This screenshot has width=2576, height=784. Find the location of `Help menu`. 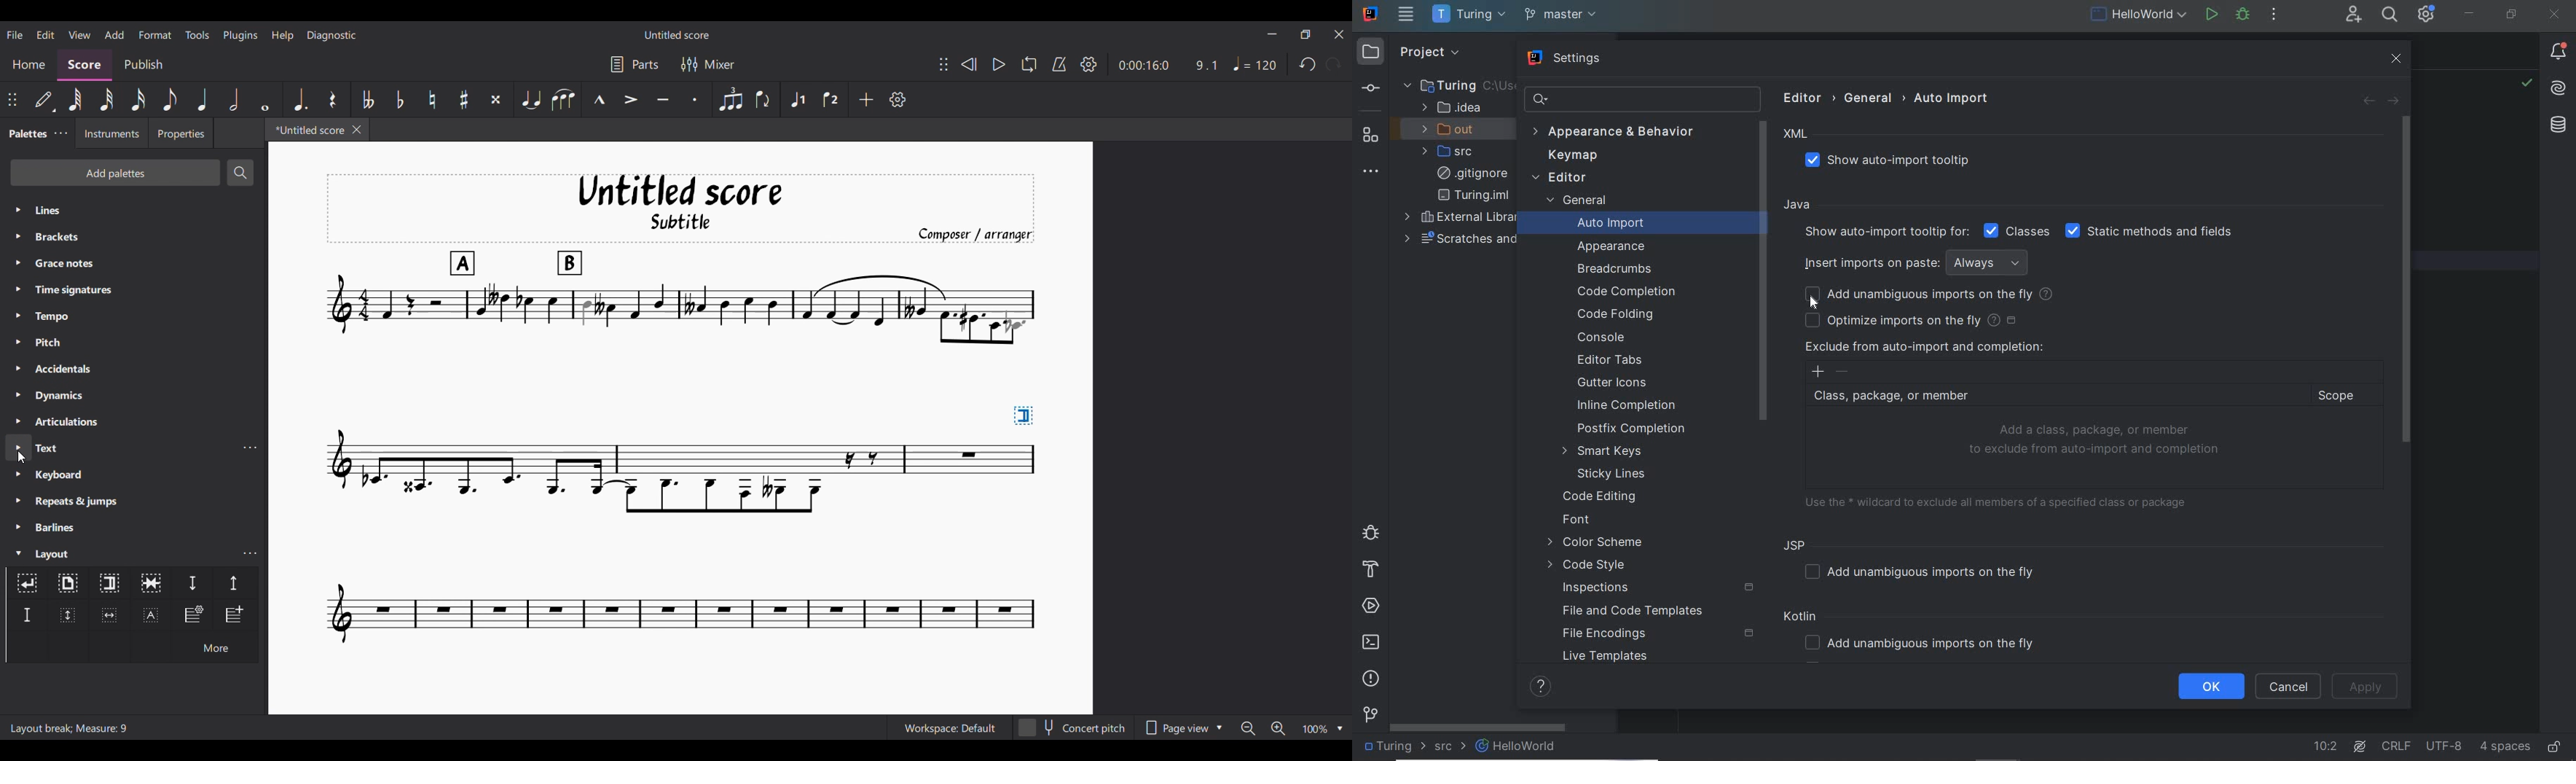

Help menu is located at coordinates (282, 35).